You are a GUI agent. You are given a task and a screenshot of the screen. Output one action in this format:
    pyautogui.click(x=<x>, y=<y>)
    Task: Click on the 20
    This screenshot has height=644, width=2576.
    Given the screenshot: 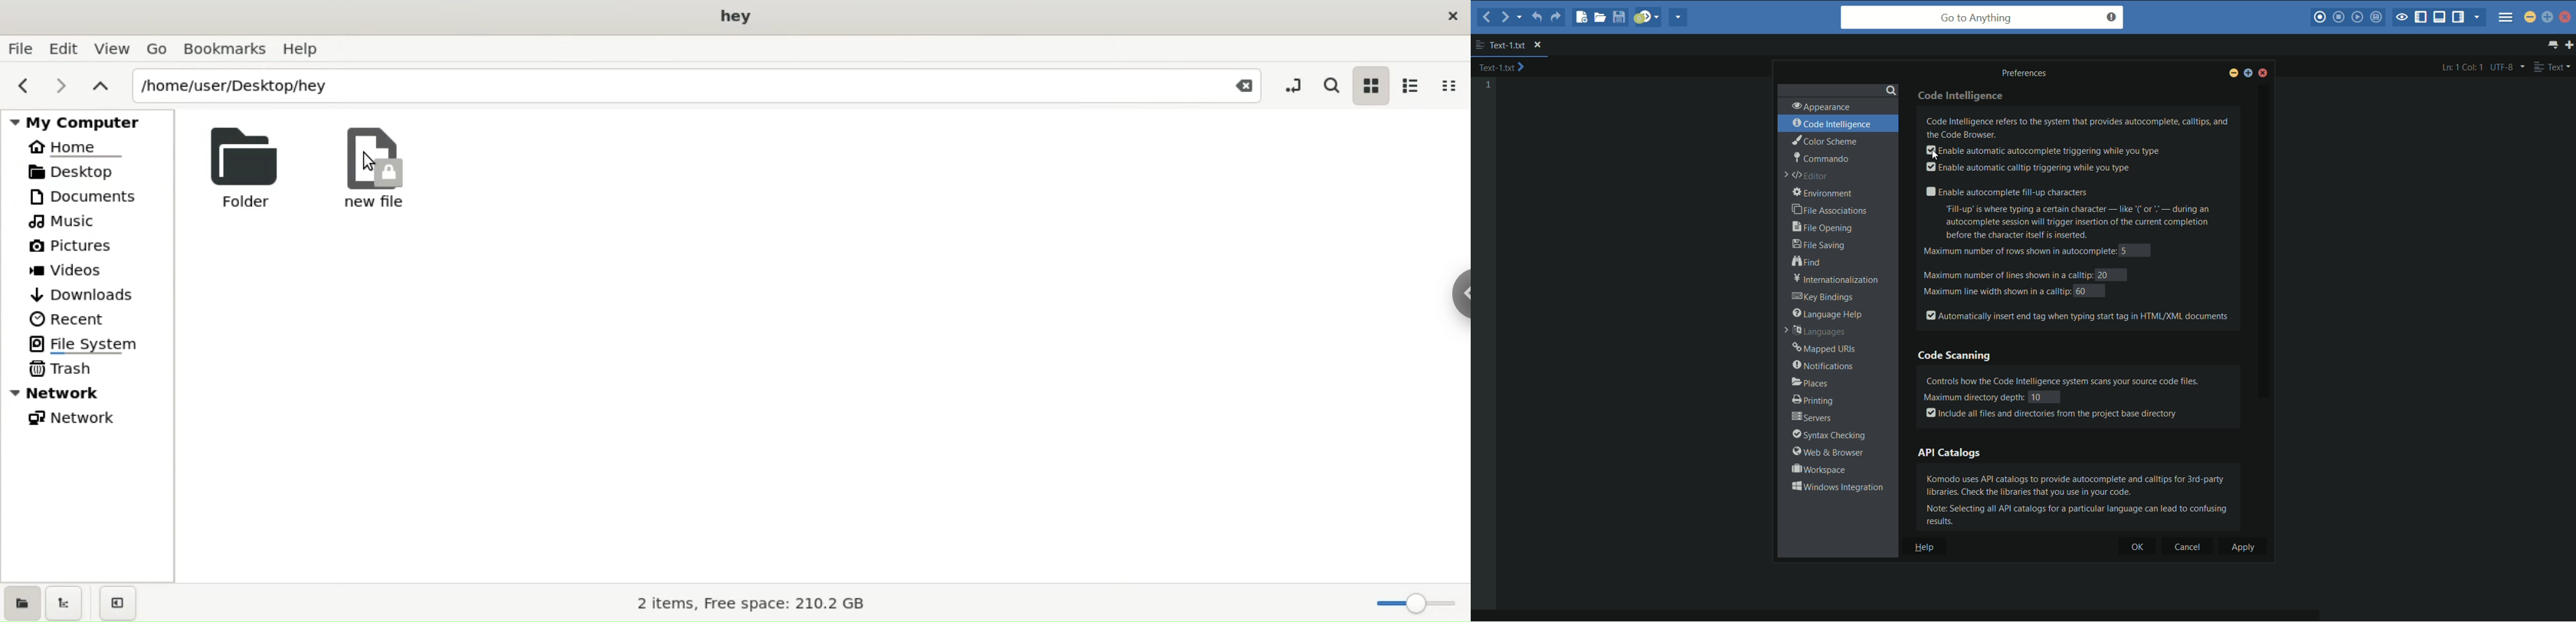 What is the action you would take?
    pyautogui.click(x=2104, y=275)
    